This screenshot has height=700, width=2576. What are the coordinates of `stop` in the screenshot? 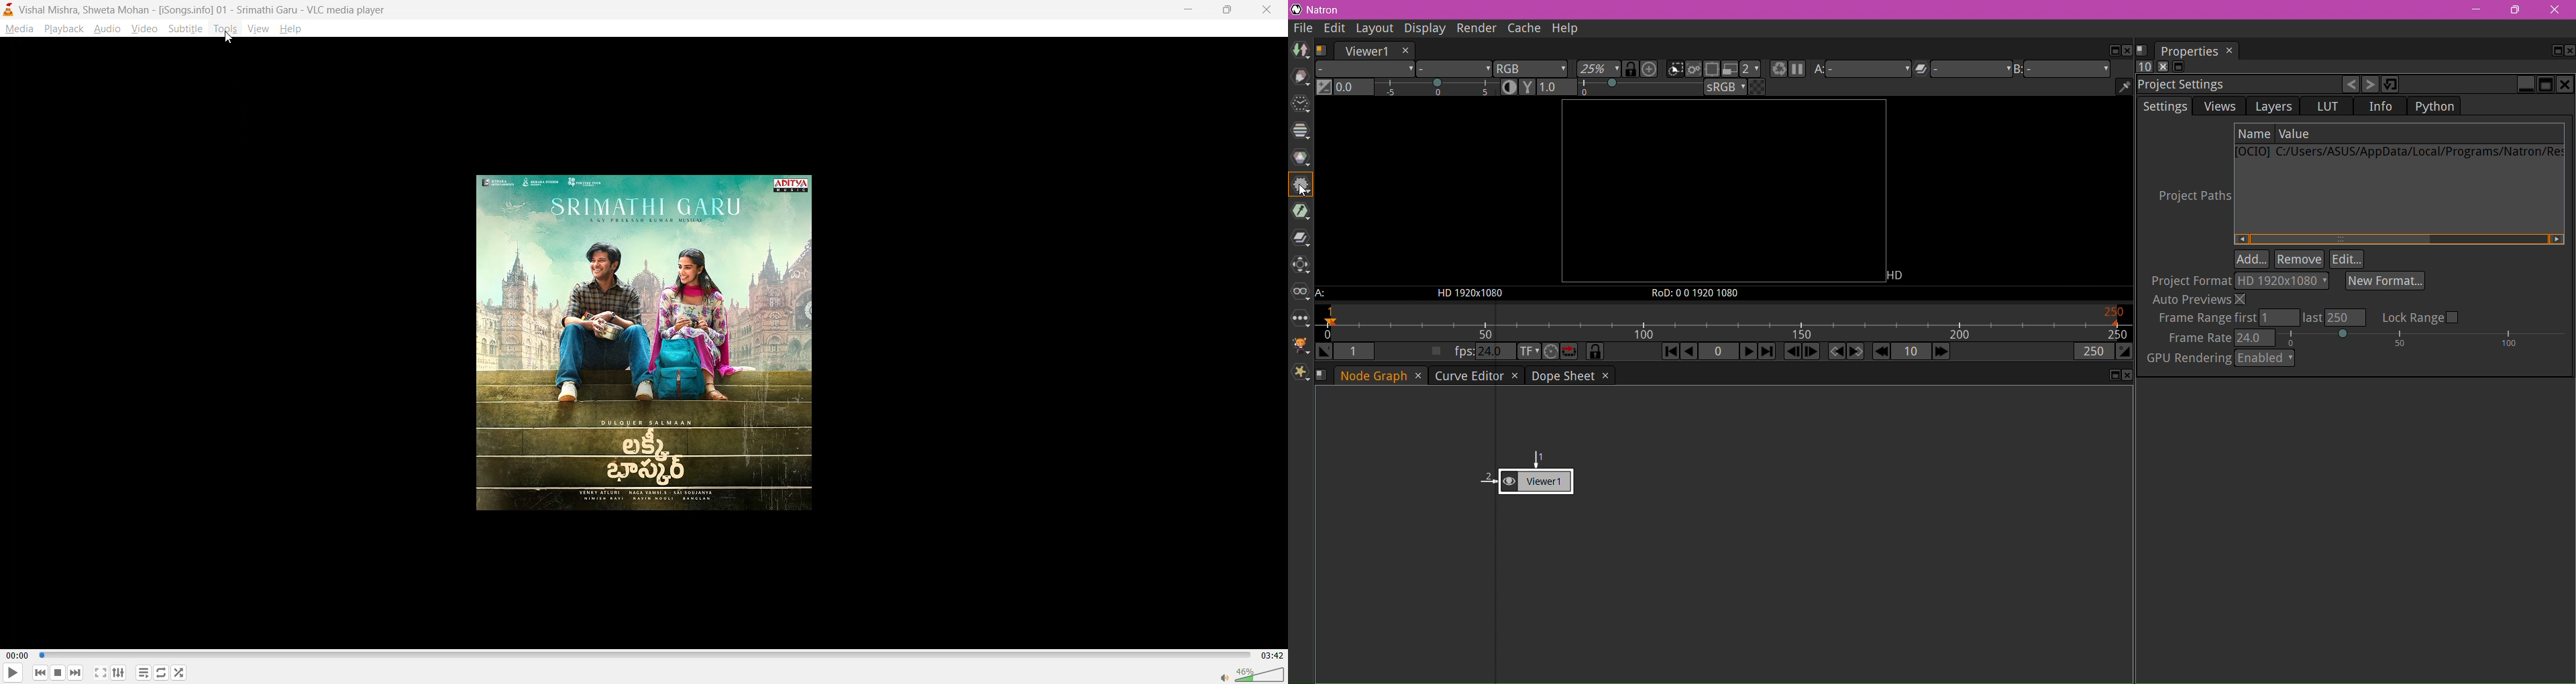 It's located at (56, 673).